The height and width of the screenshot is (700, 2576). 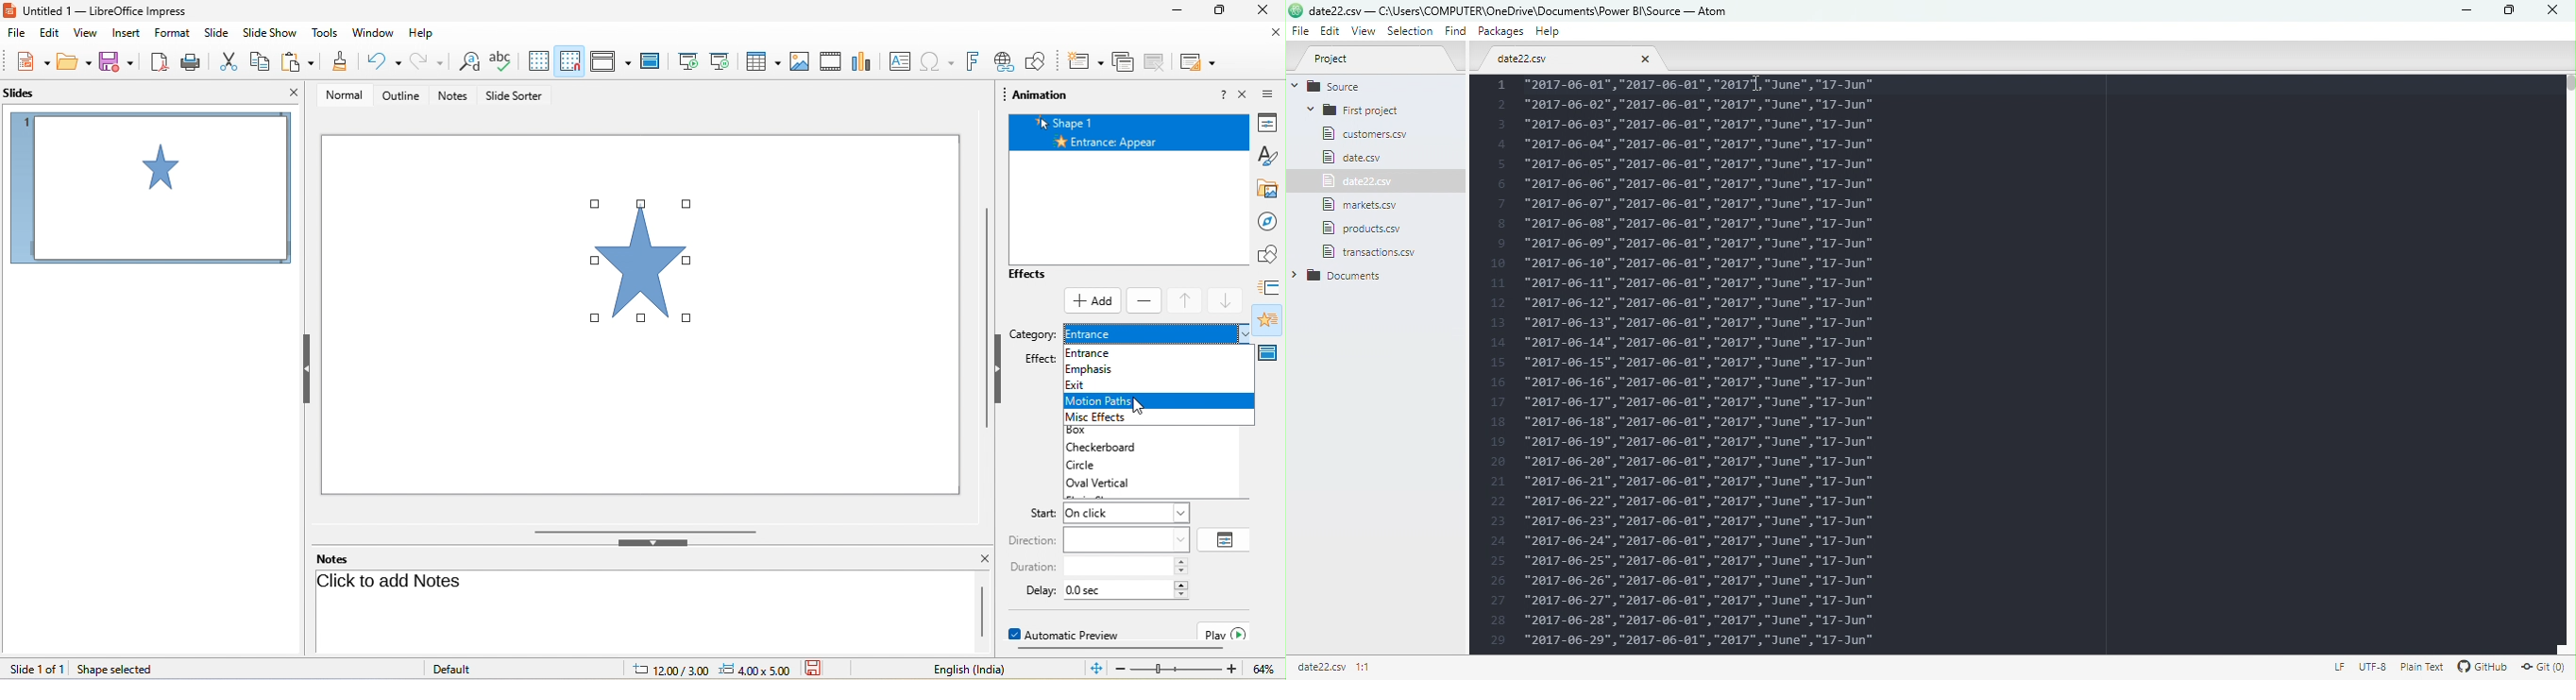 I want to click on clone formatting, so click(x=339, y=60).